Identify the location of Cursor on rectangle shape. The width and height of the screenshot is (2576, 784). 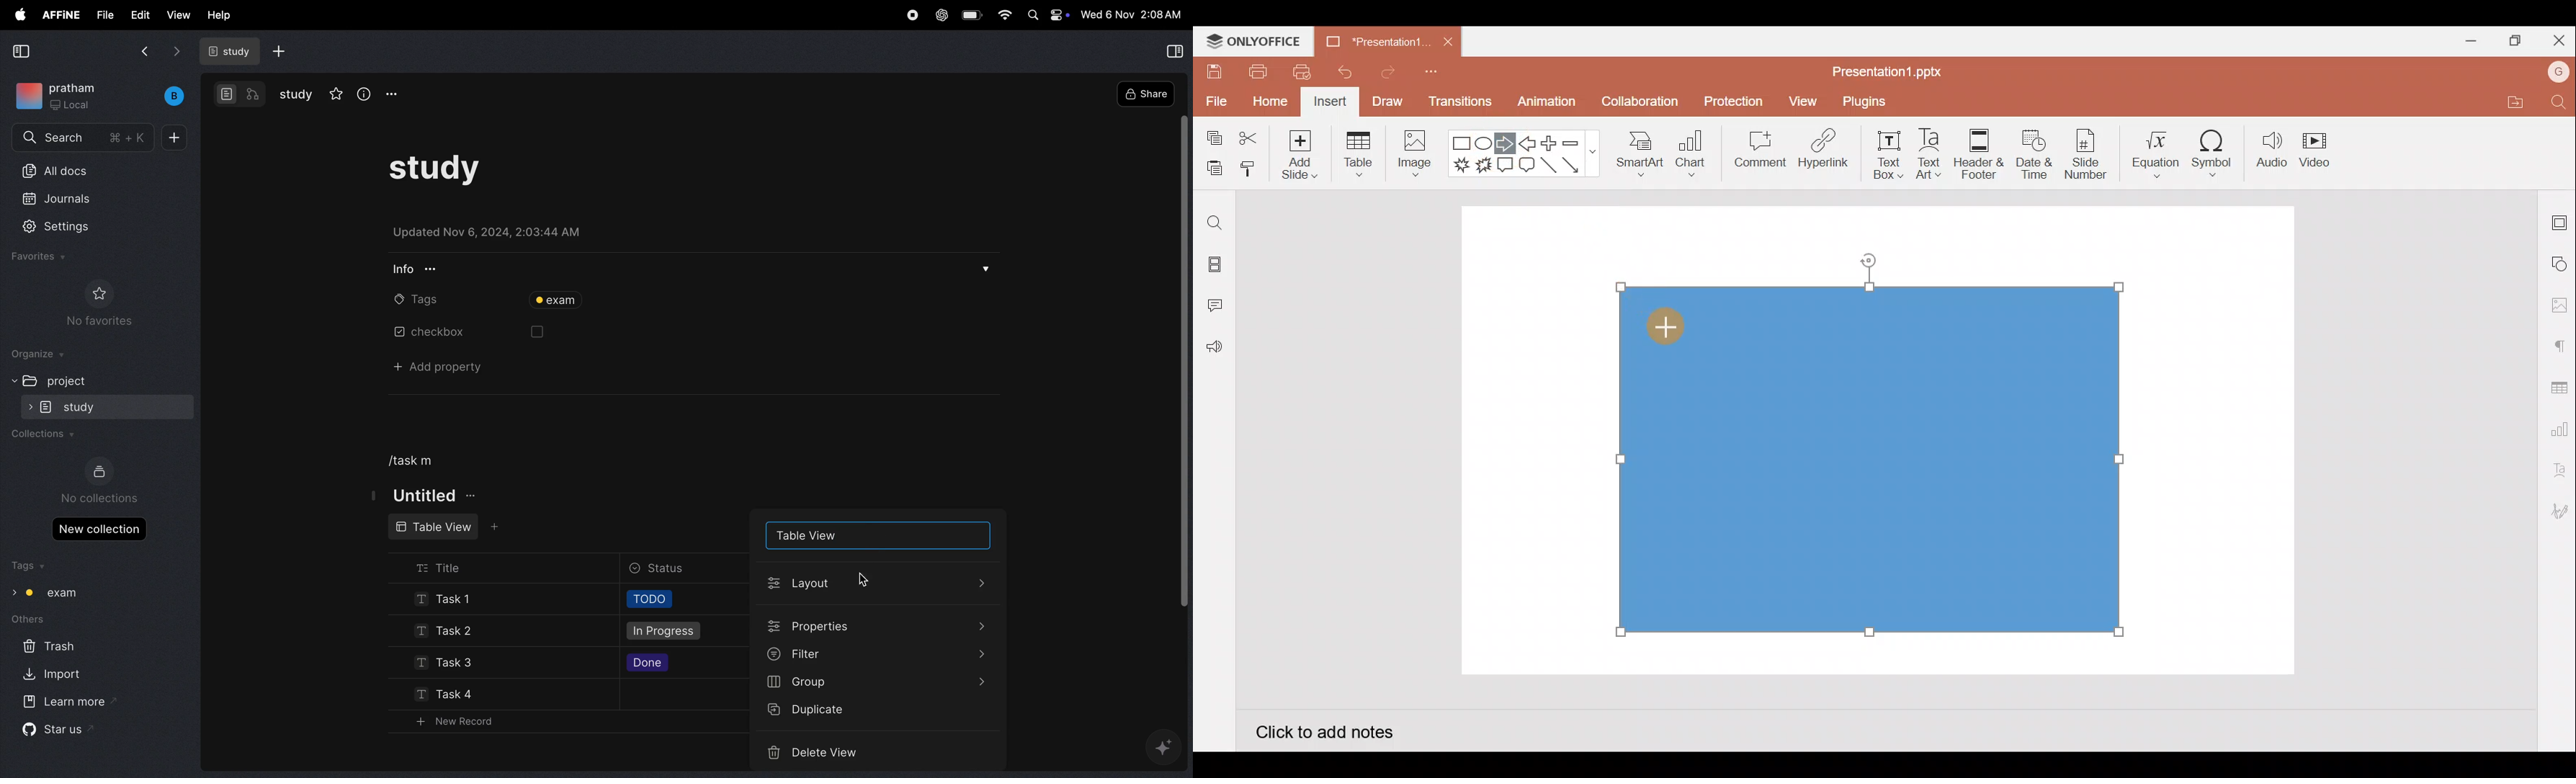
(1671, 328).